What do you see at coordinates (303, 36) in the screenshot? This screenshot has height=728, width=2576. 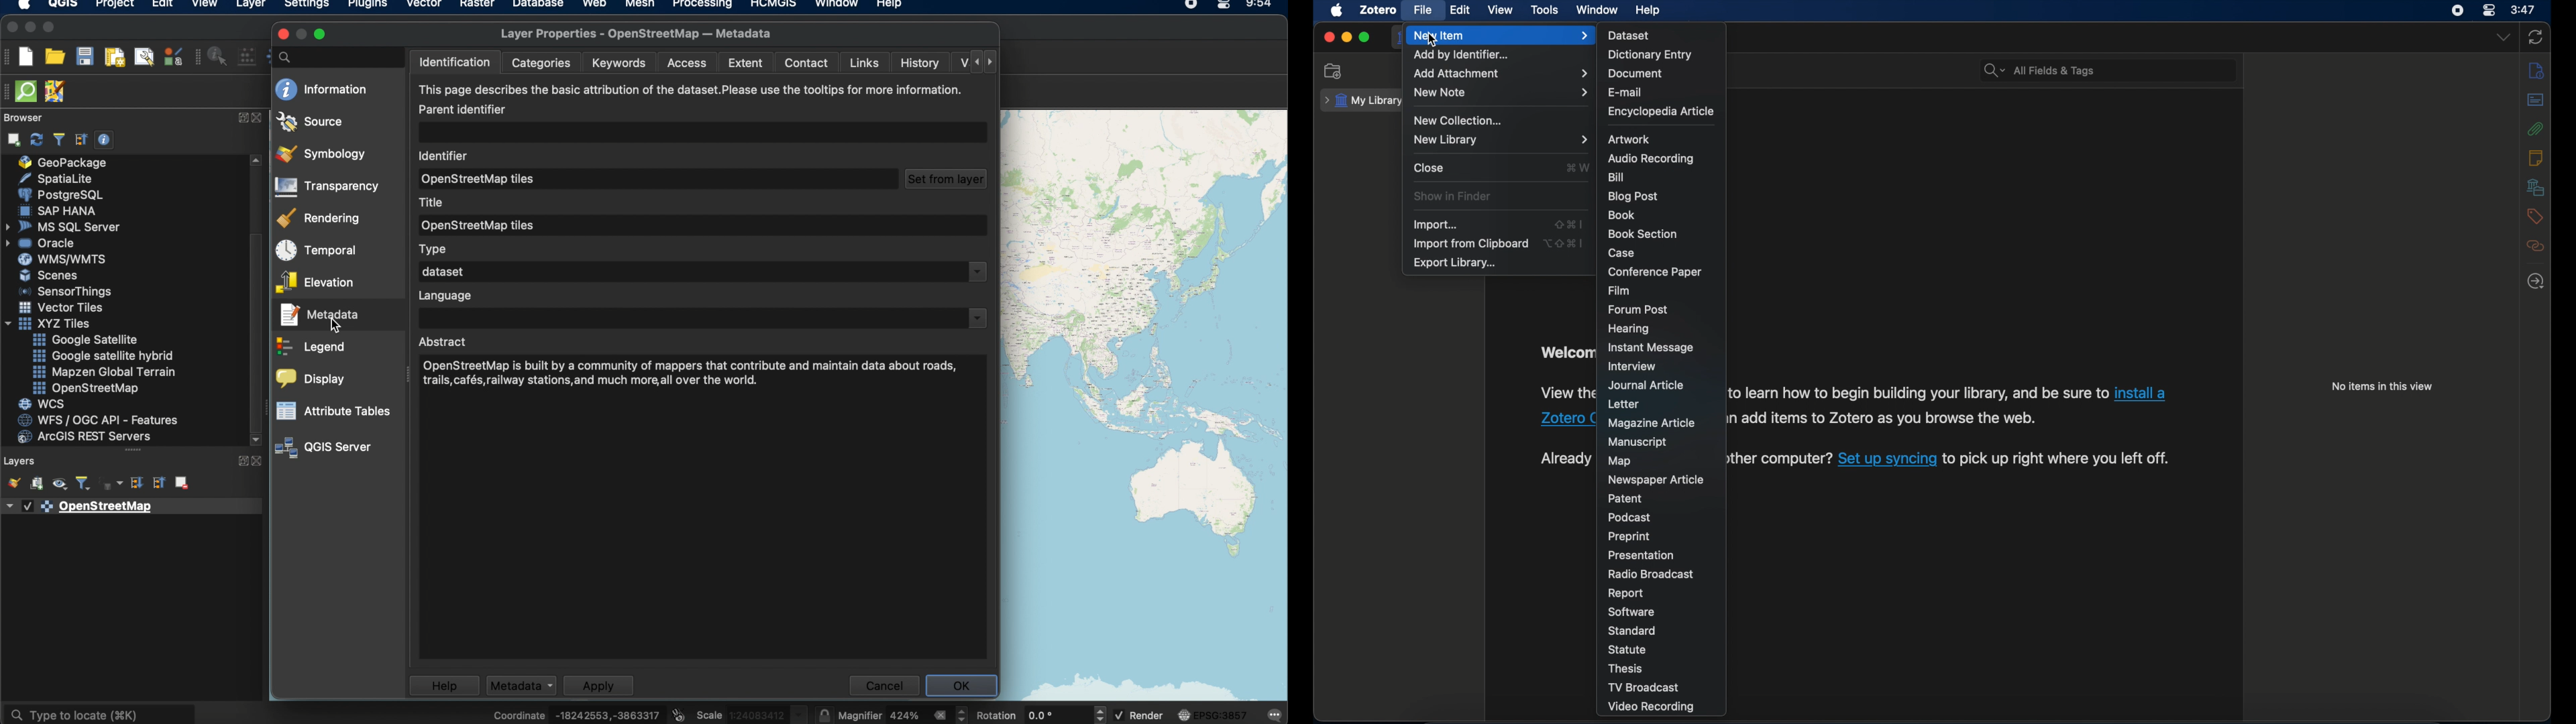 I see `inactive minimize icon` at bounding box center [303, 36].